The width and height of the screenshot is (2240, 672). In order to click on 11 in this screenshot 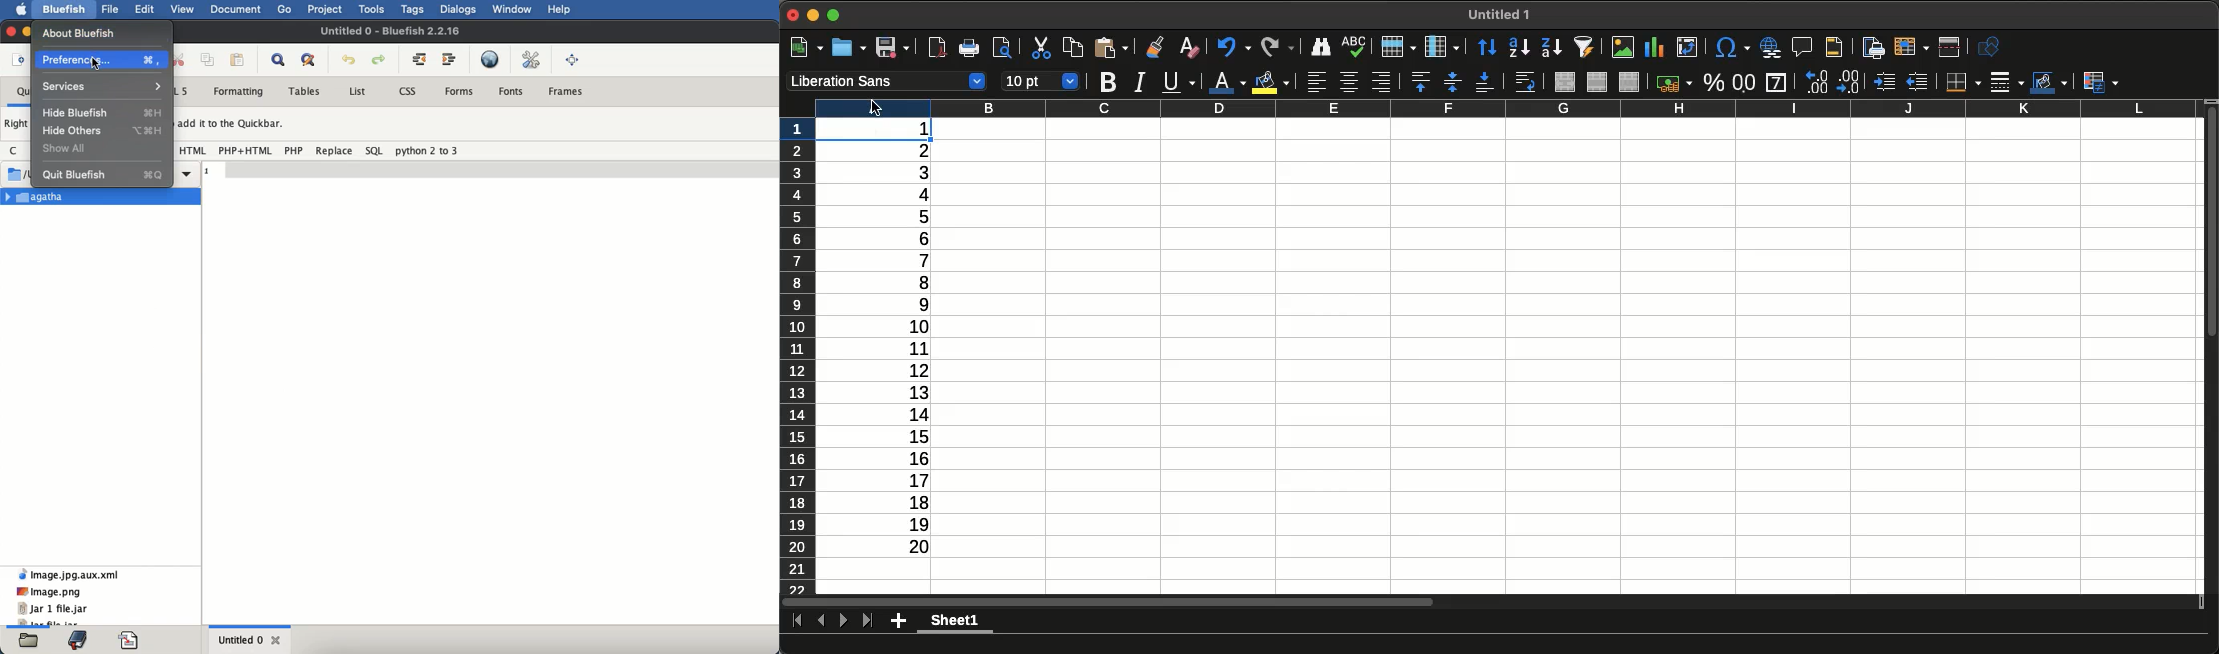, I will do `click(910, 348)`.